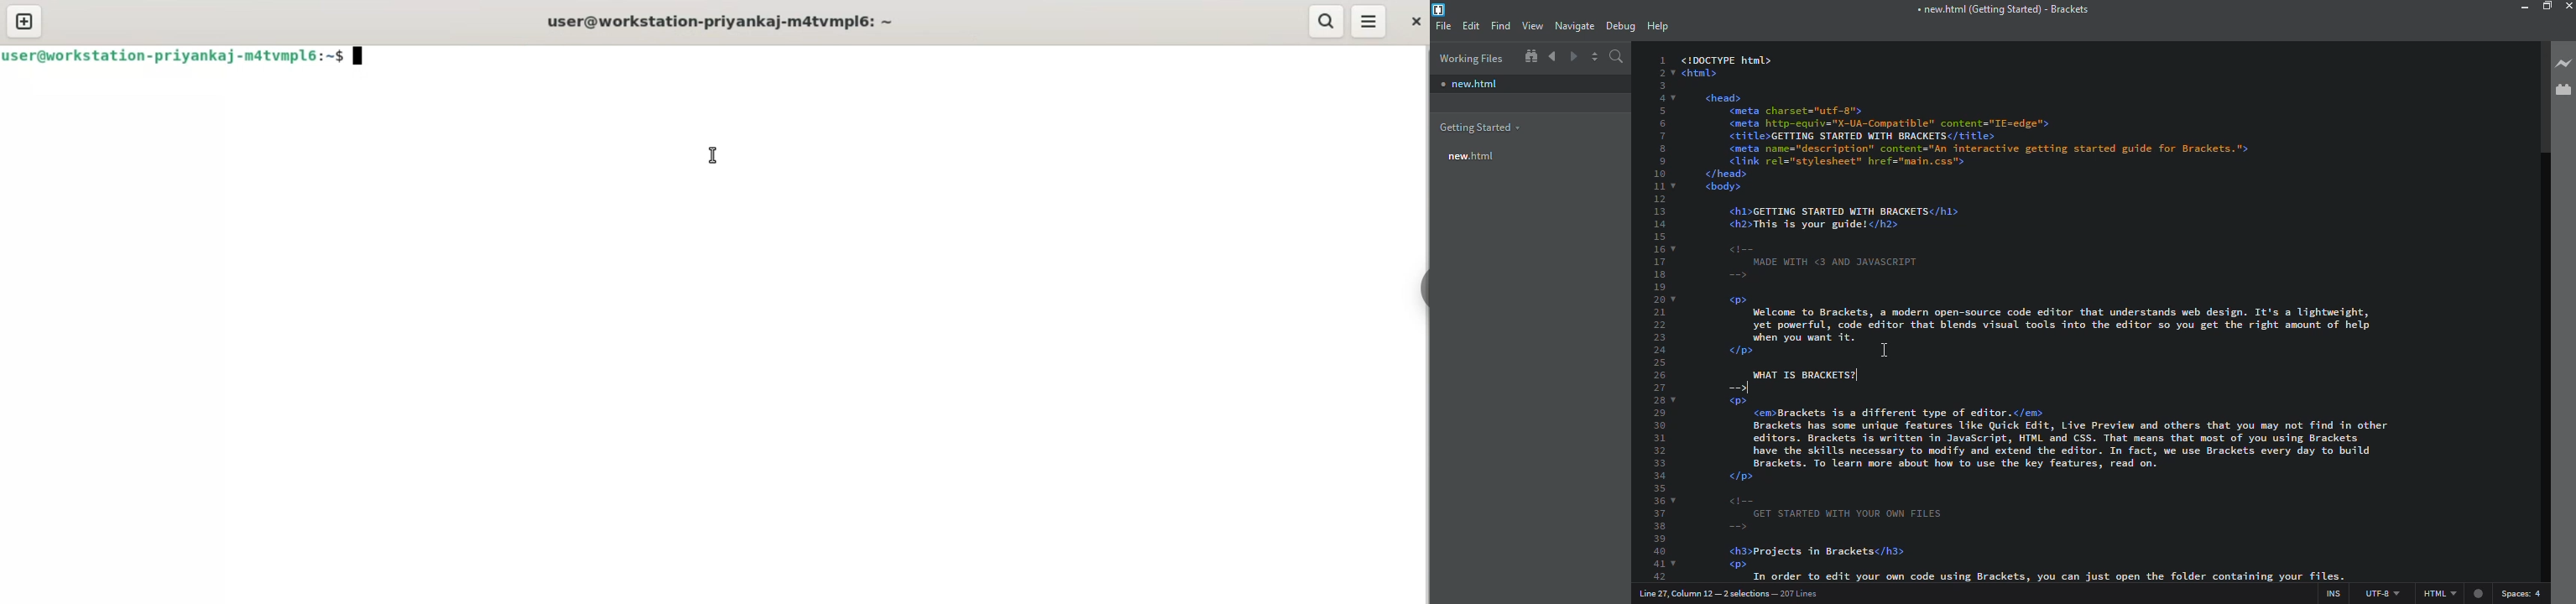 Image resolution: width=2576 pixels, height=616 pixels. Describe the element at coordinates (2081, 491) in the screenshot. I see `test code` at that location.